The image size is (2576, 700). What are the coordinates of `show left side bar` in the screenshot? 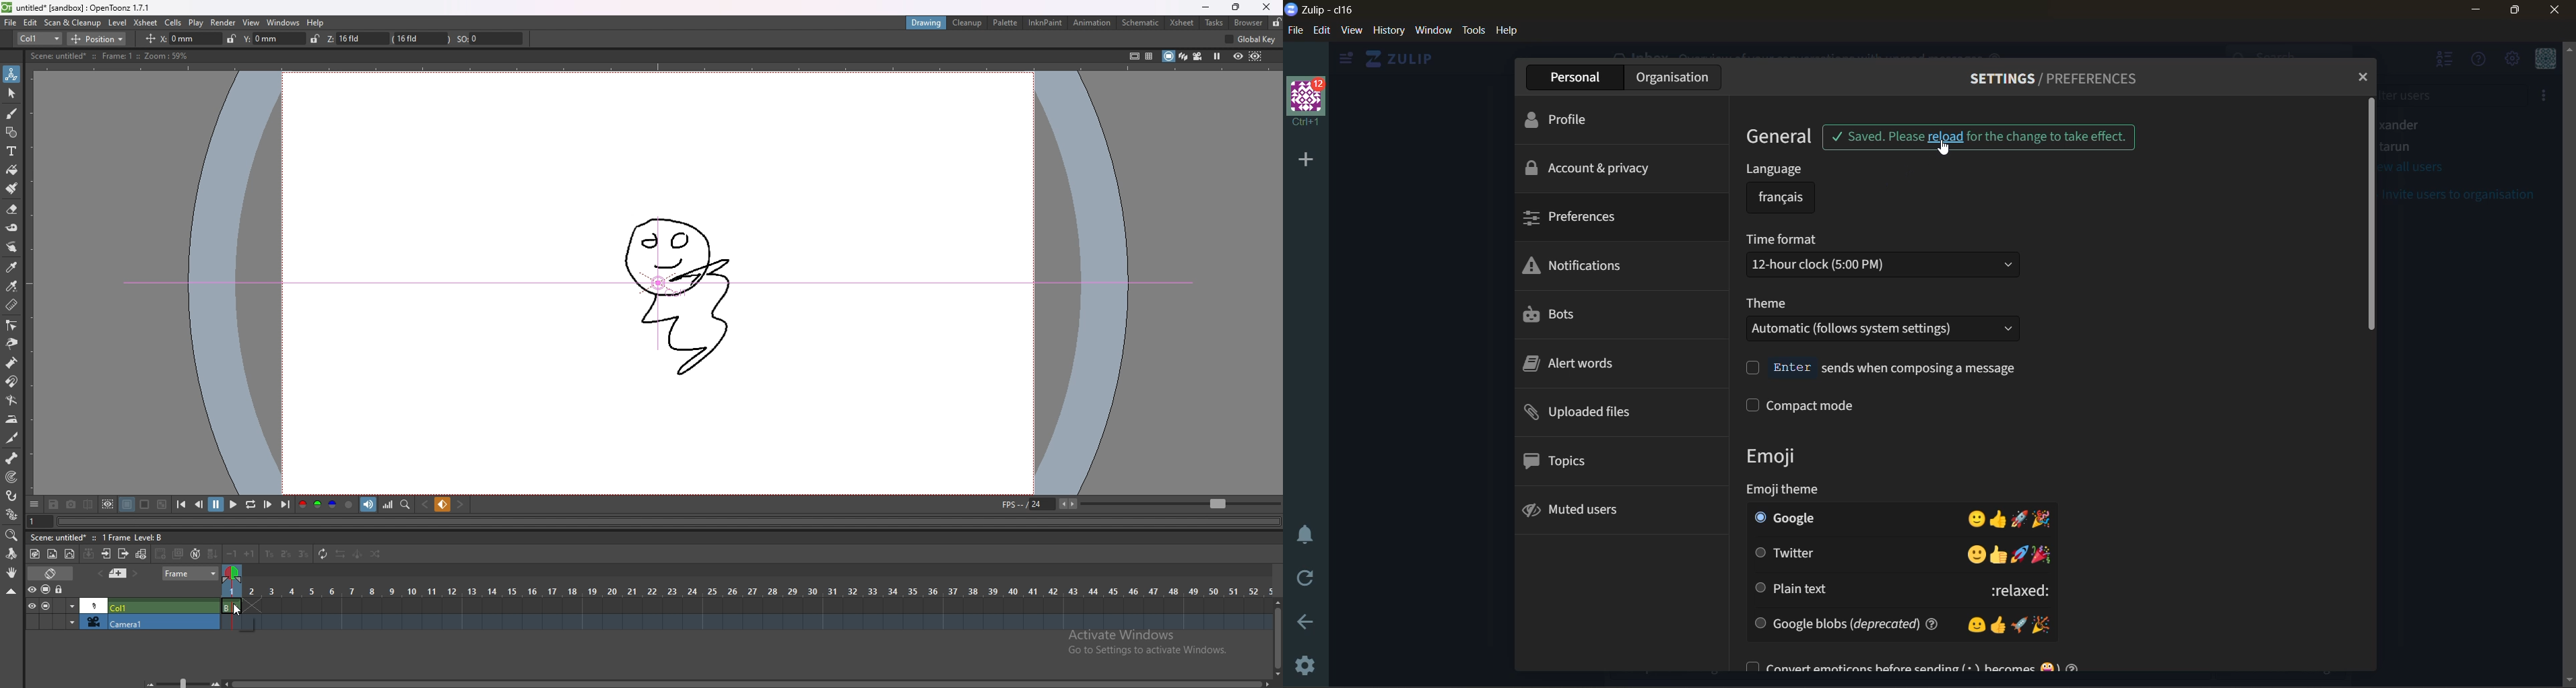 It's located at (1346, 59).